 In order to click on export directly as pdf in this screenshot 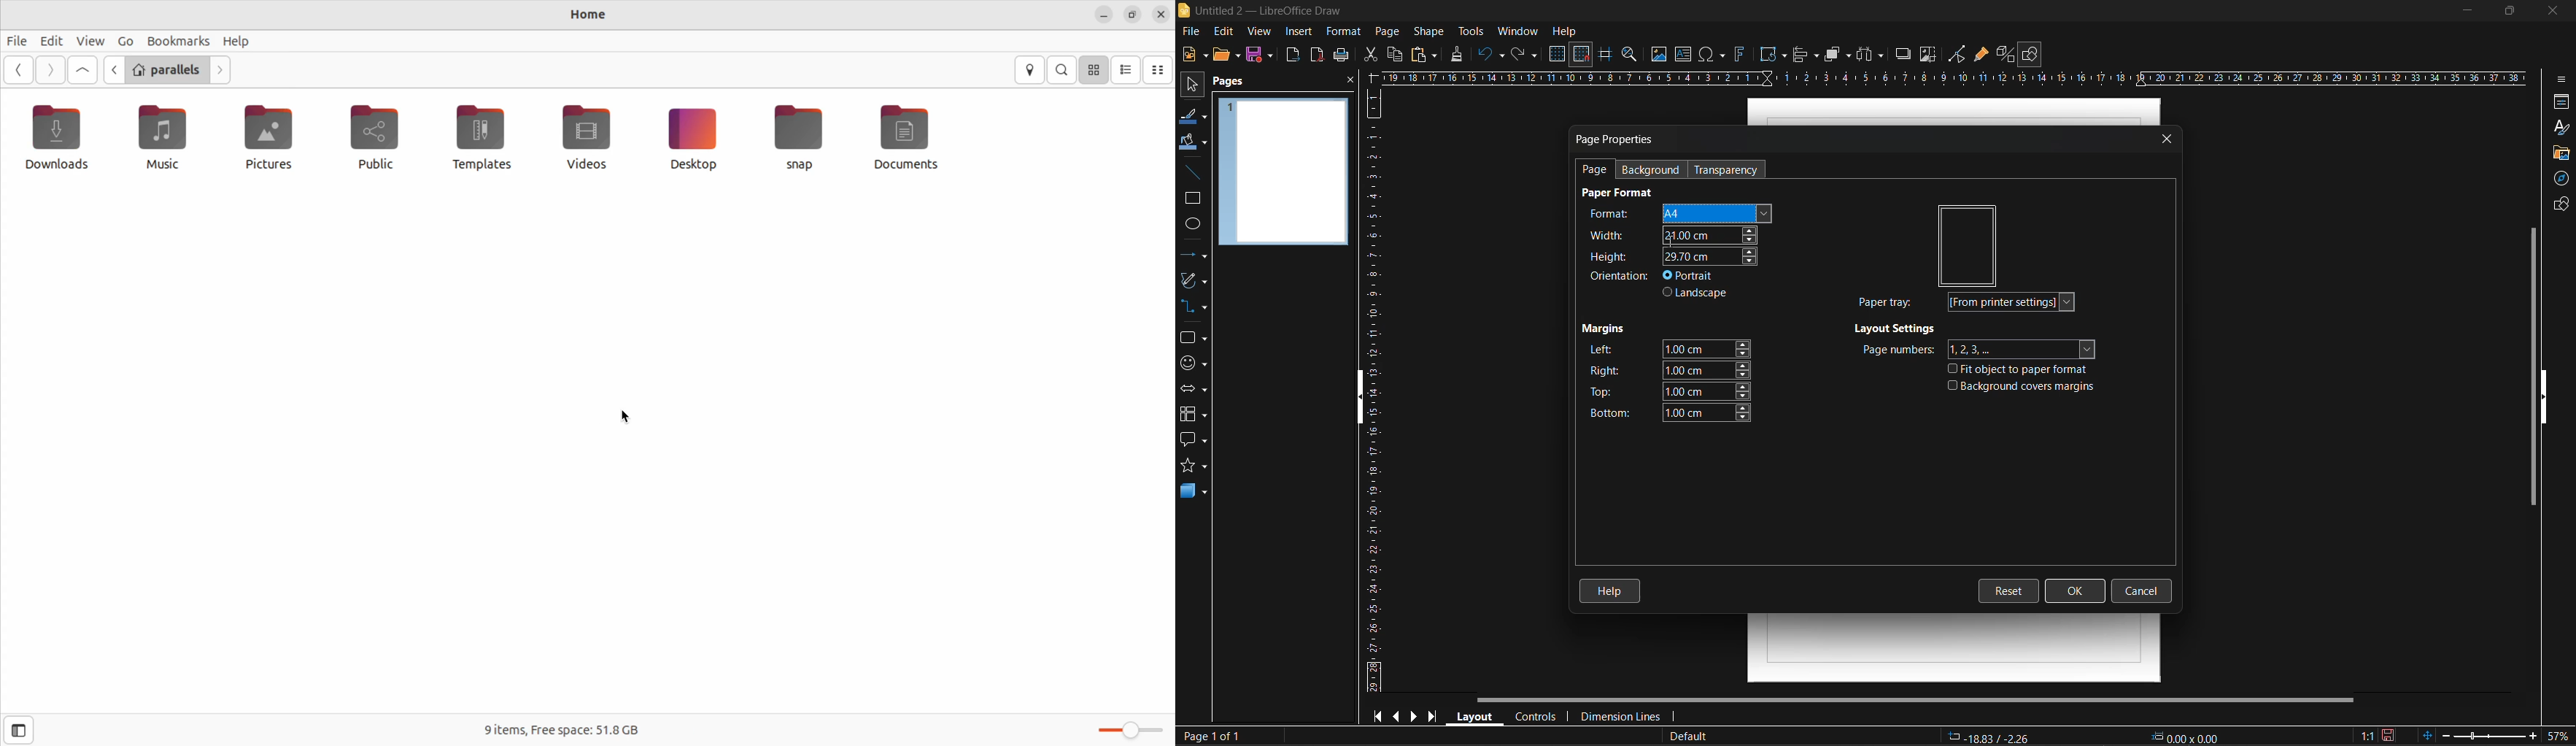, I will do `click(1316, 55)`.